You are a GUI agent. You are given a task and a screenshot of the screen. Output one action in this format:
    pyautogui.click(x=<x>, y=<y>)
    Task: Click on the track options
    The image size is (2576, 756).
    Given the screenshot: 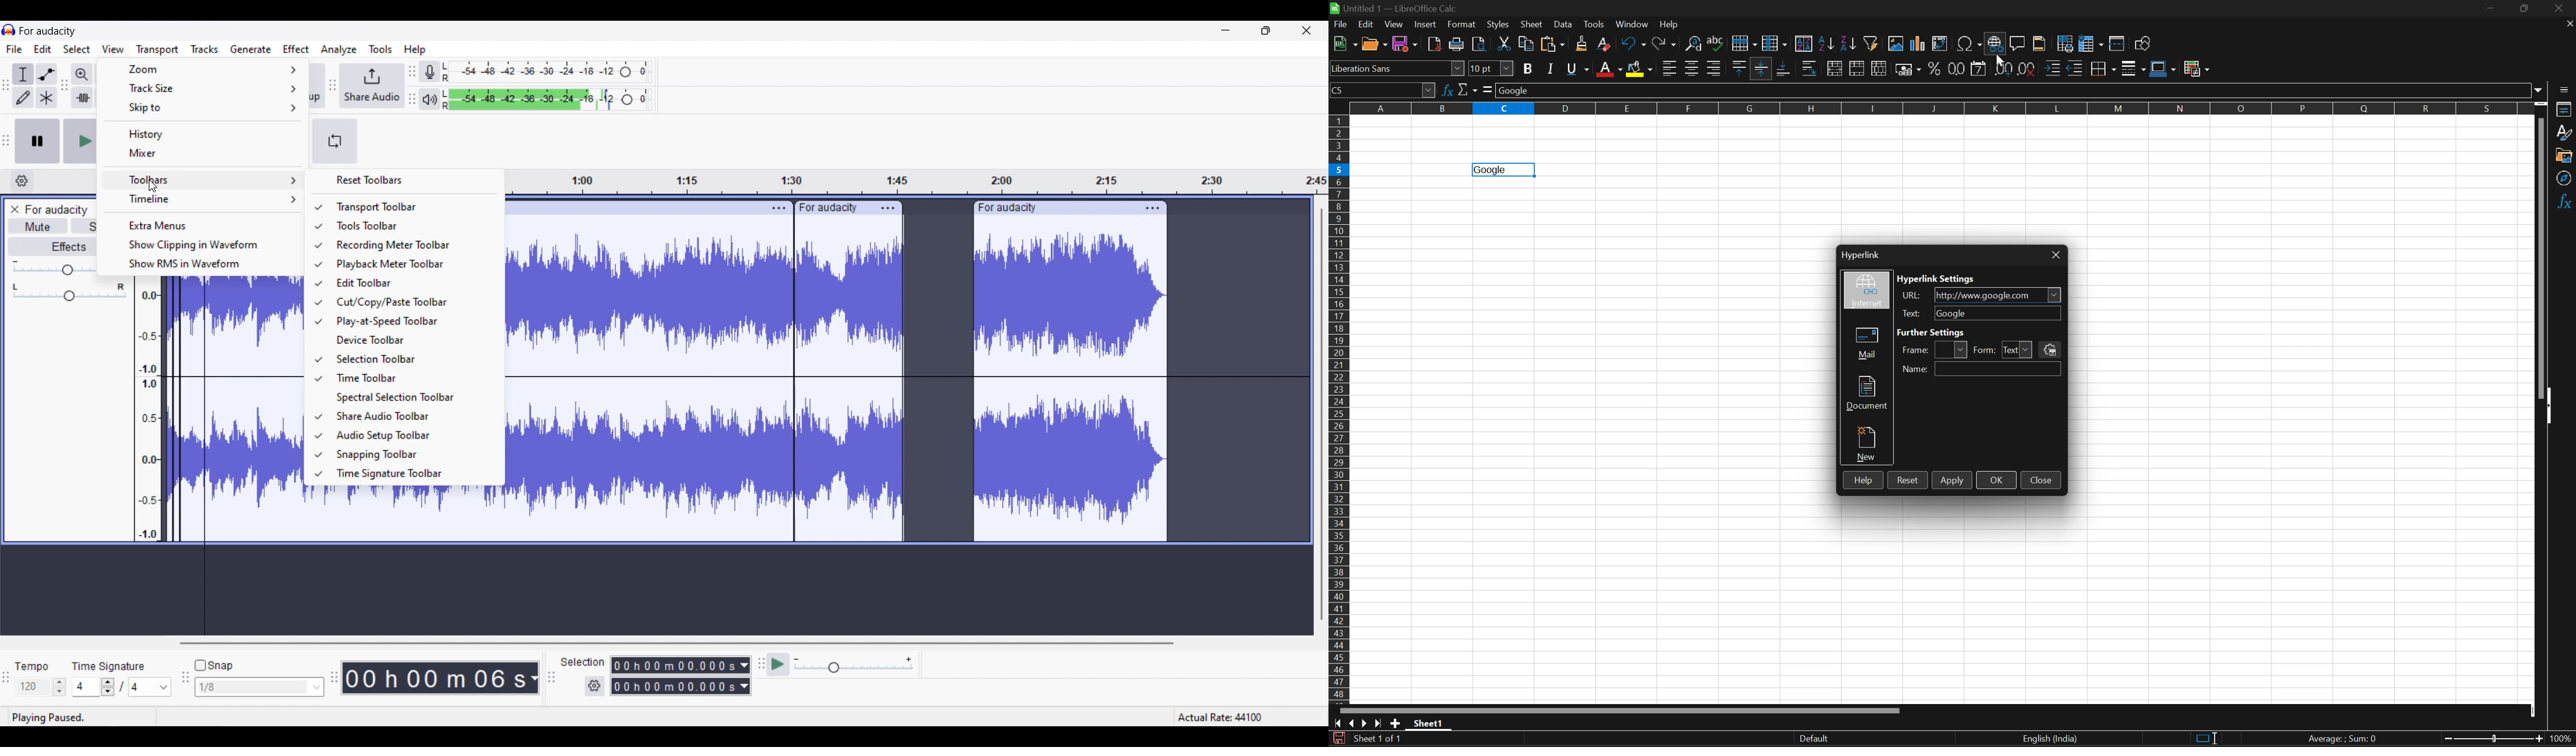 What is the action you would take?
    pyautogui.click(x=1151, y=208)
    